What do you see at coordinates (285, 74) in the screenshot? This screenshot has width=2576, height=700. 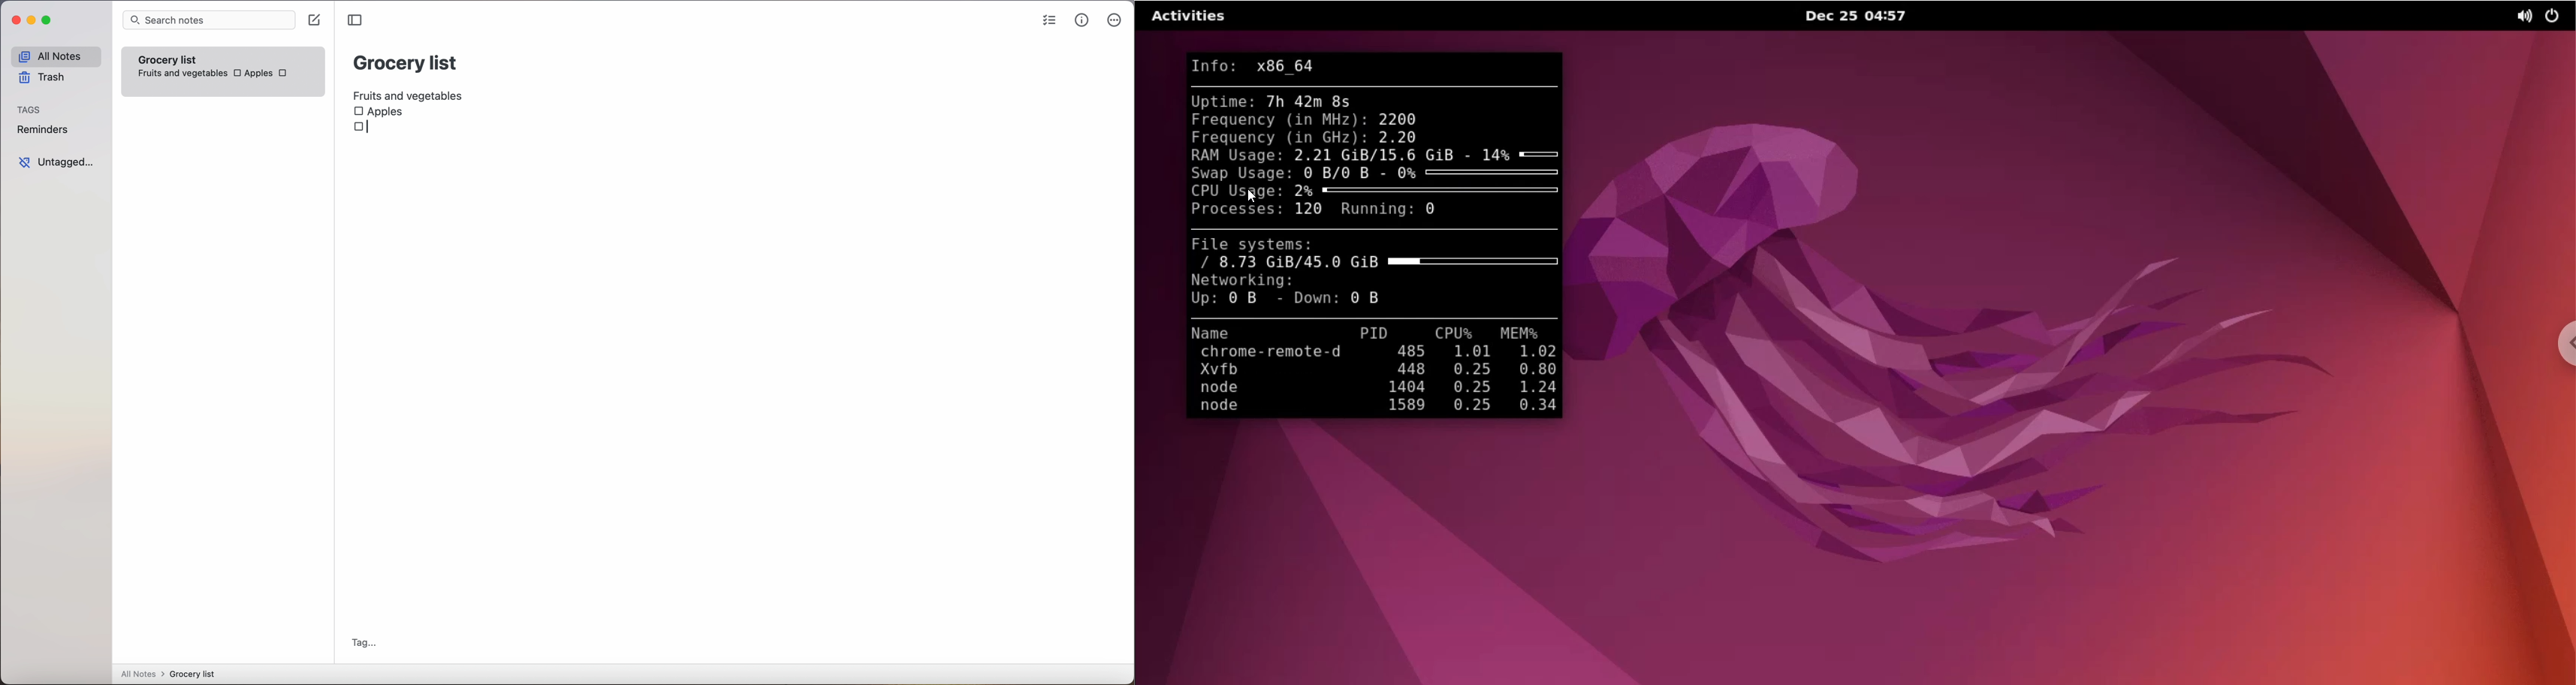 I see `checkbox` at bounding box center [285, 74].